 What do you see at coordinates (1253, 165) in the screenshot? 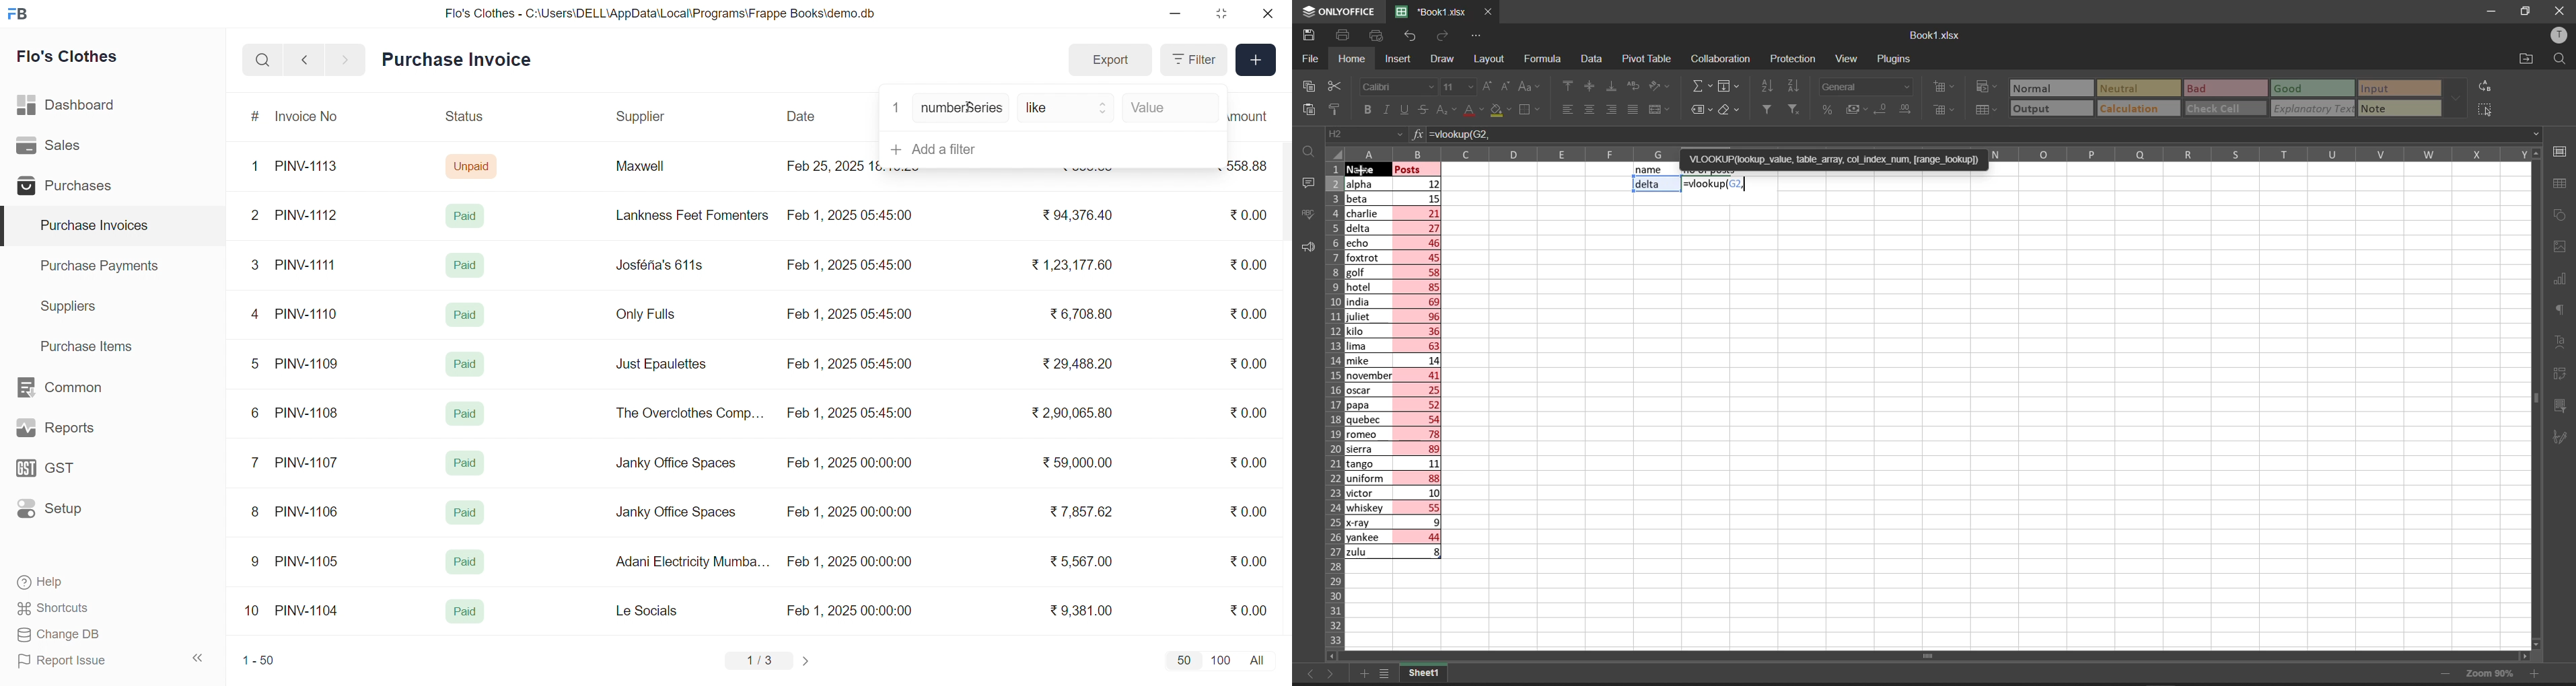
I see `₹558.88` at bounding box center [1253, 165].